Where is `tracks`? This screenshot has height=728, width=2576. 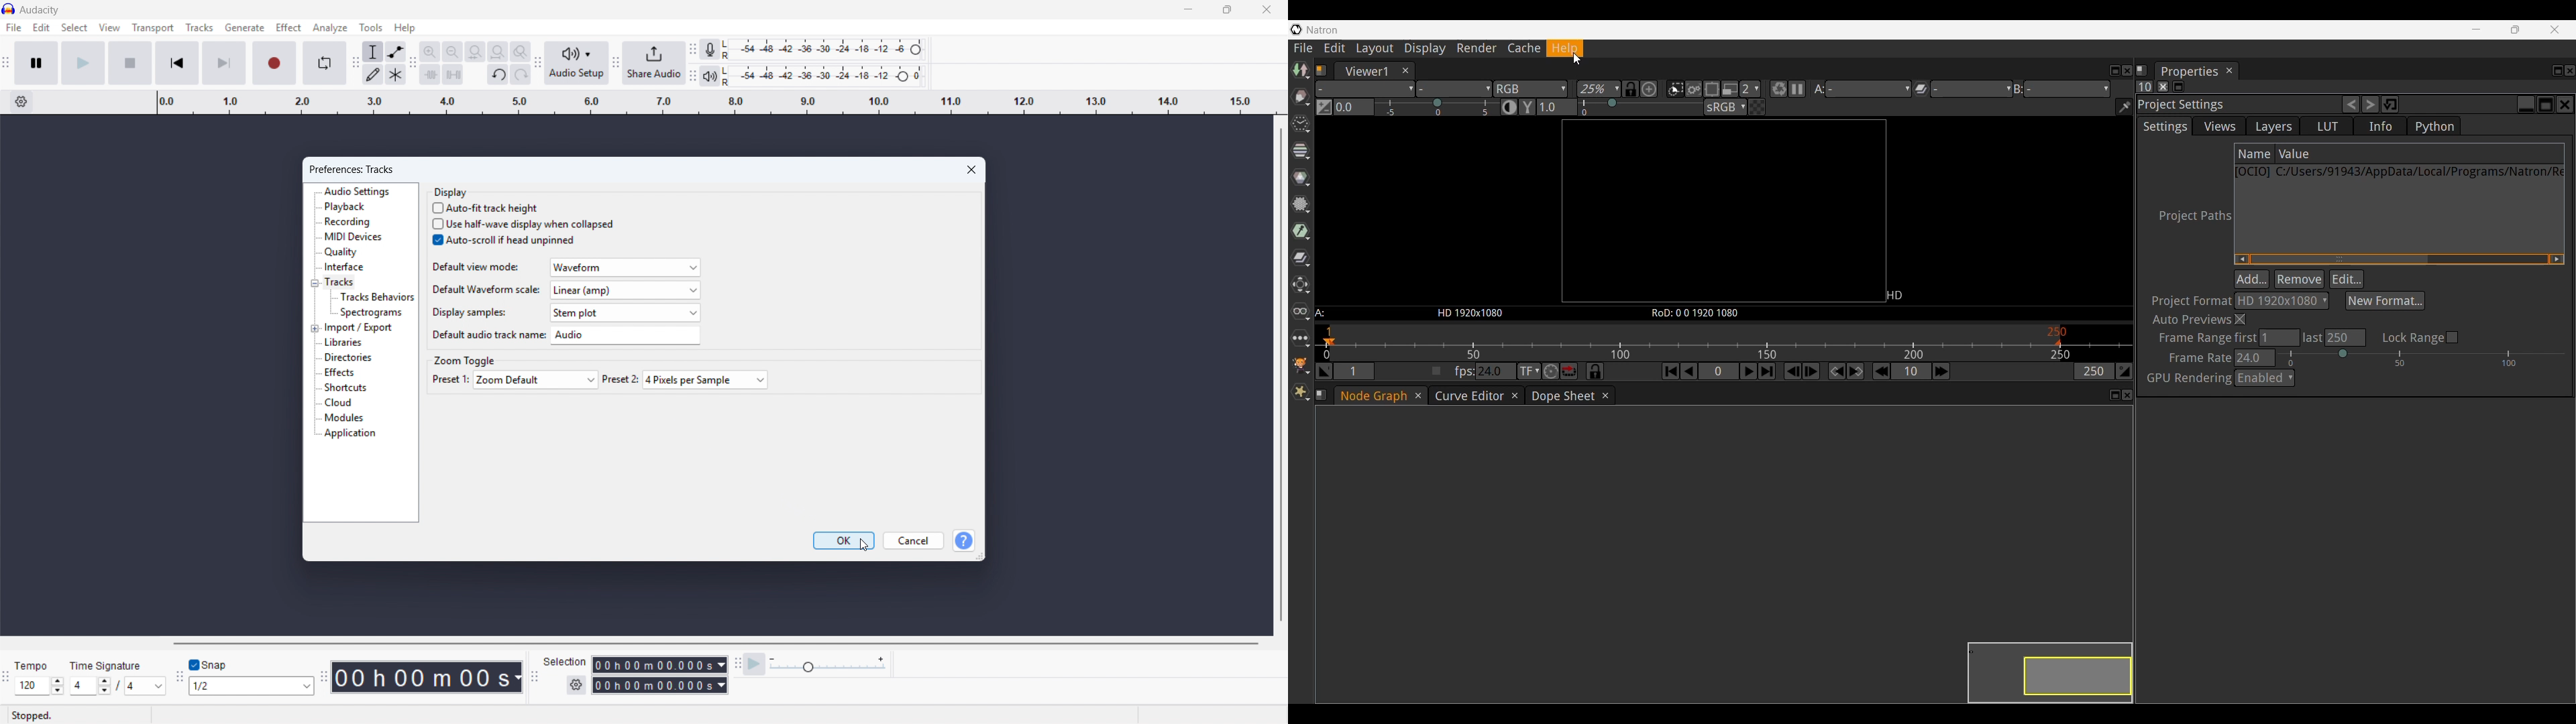
tracks is located at coordinates (199, 27).